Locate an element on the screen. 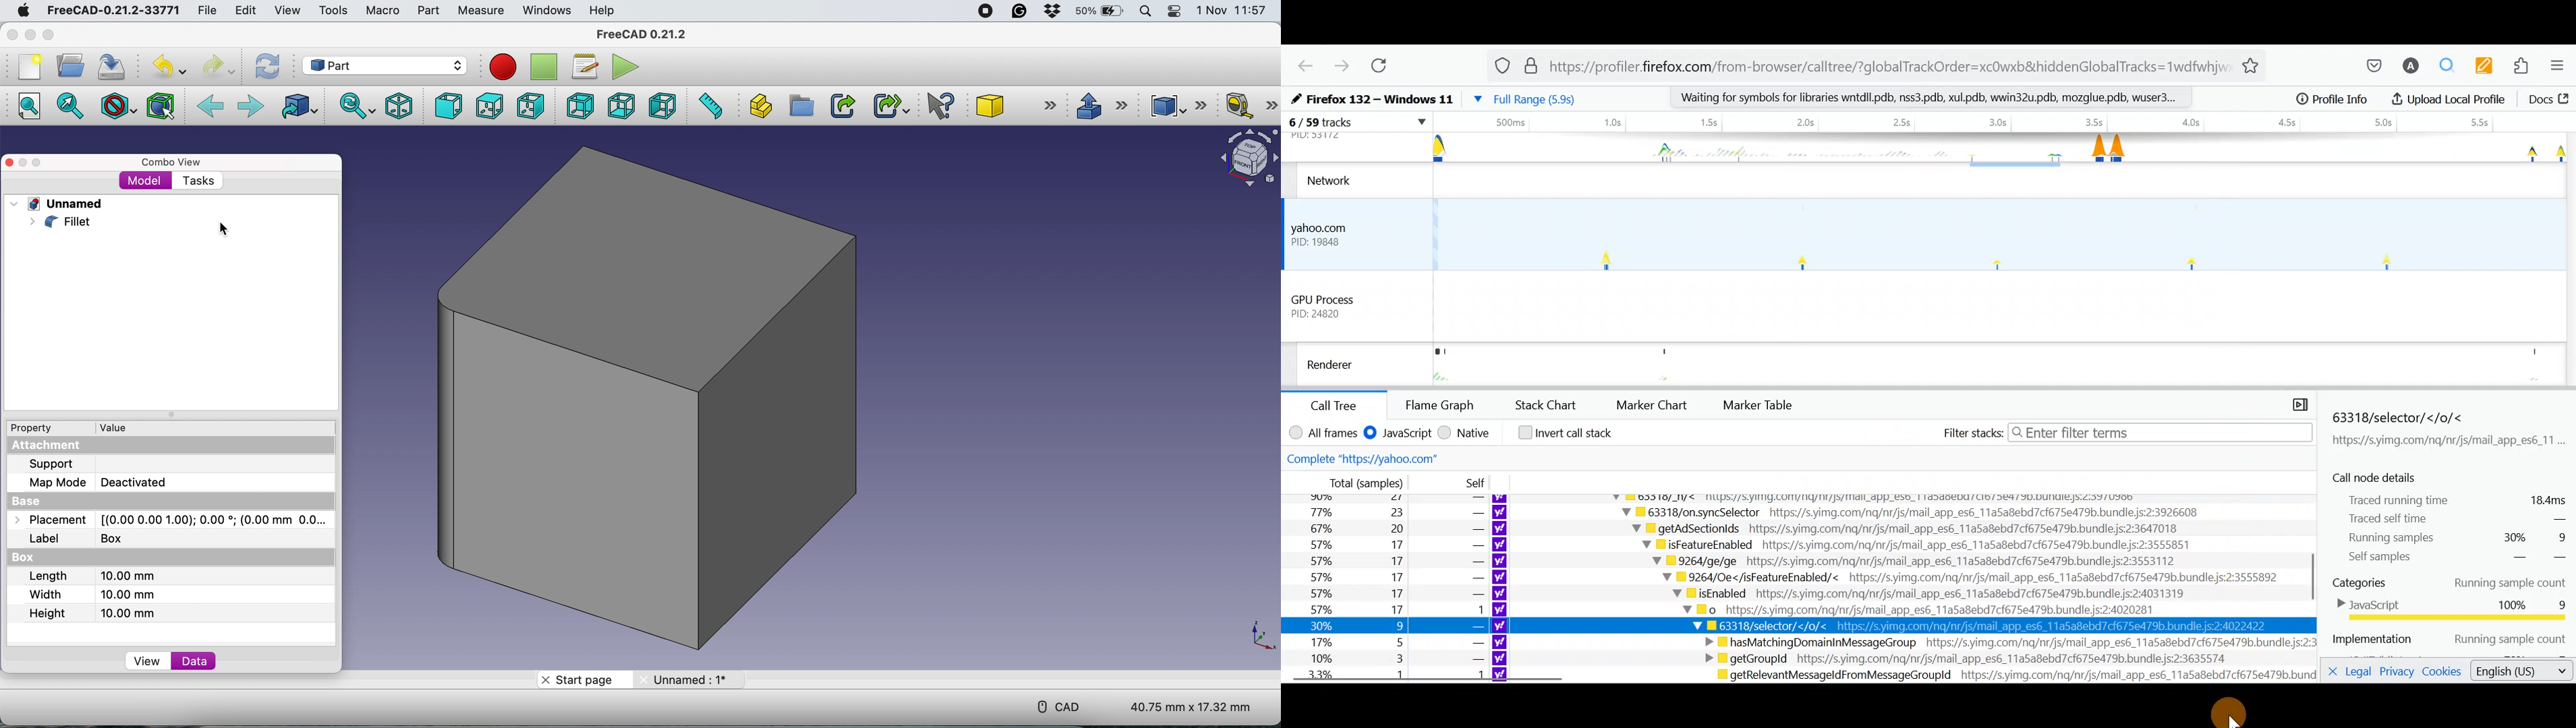 The height and width of the screenshot is (728, 2576). data is located at coordinates (196, 662).